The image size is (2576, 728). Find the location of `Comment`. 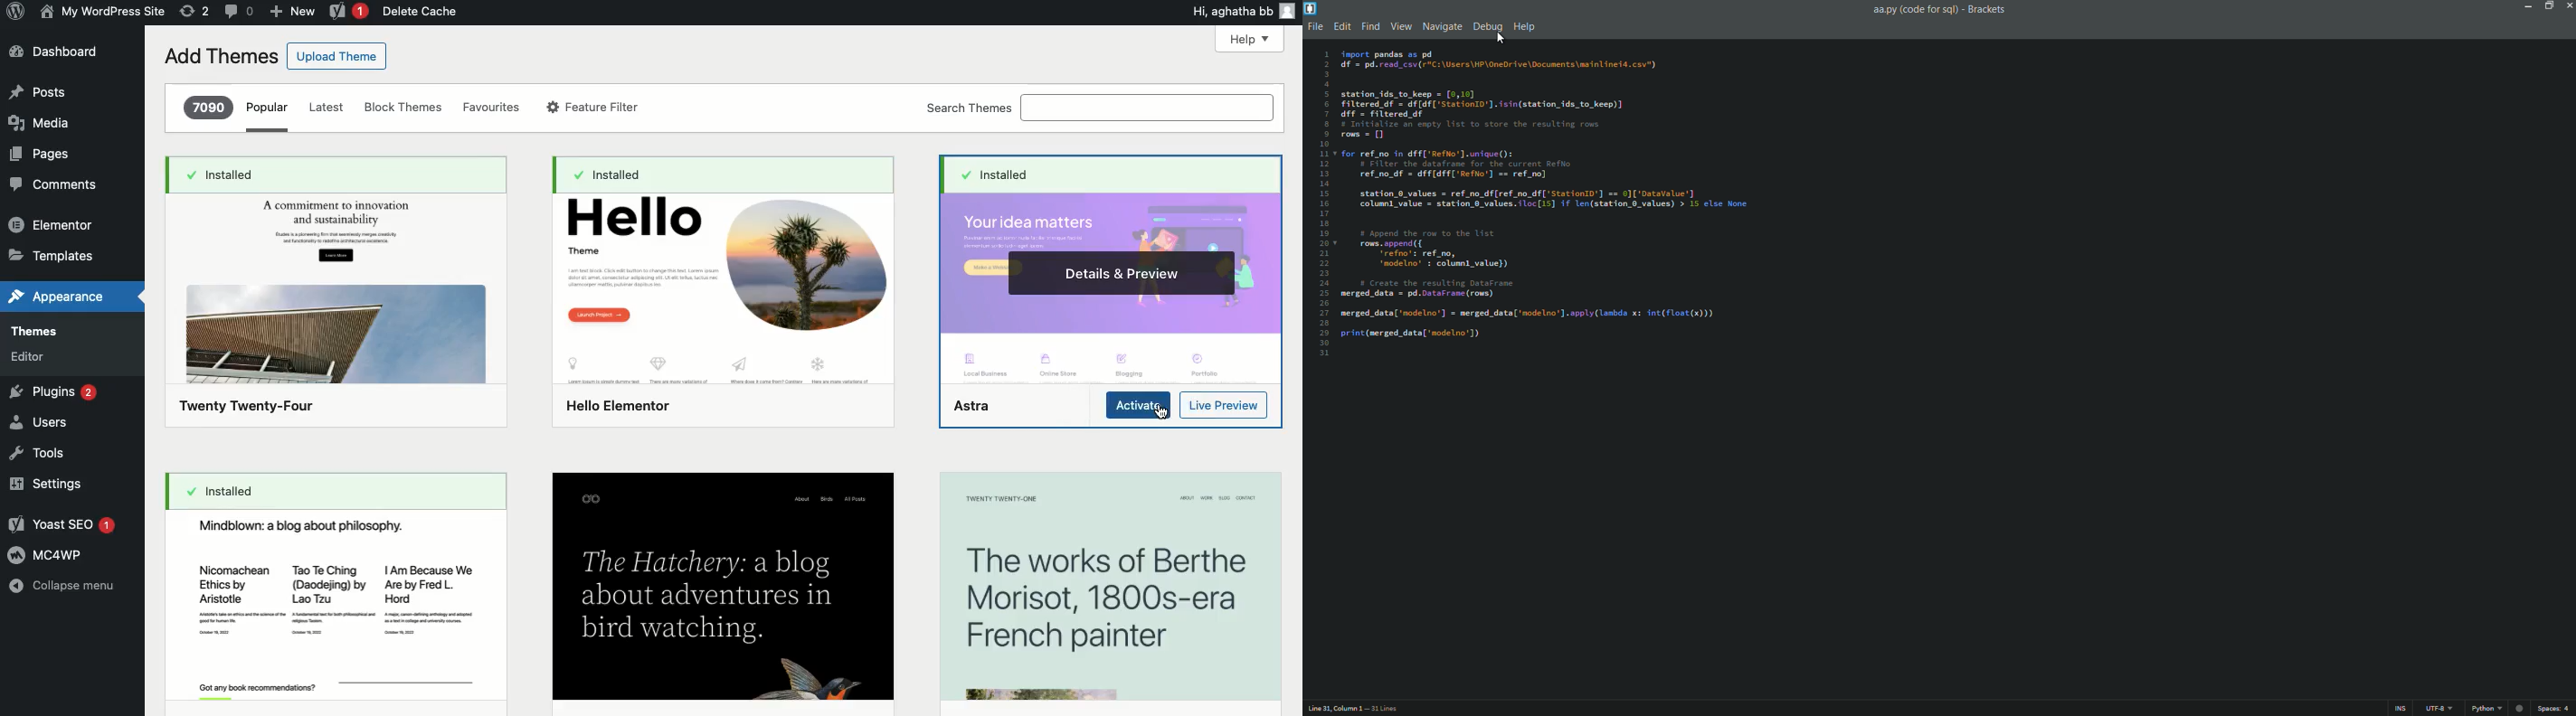

Comment is located at coordinates (240, 11).